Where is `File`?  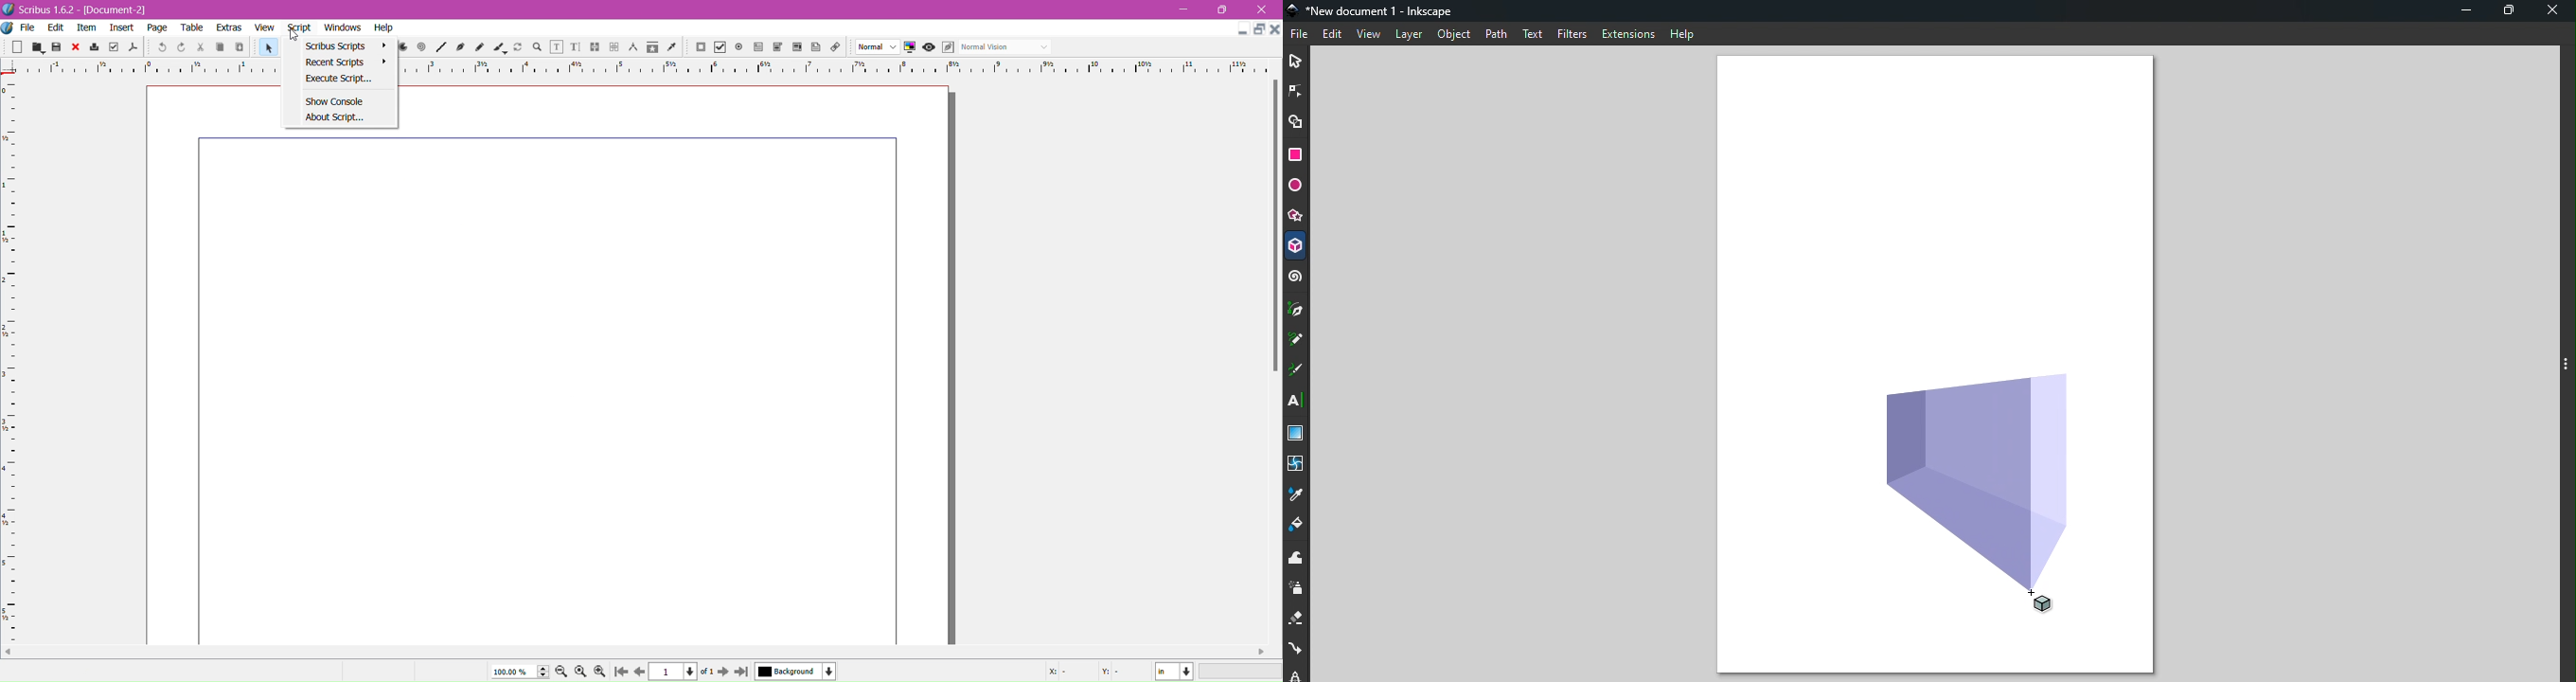
File is located at coordinates (29, 28).